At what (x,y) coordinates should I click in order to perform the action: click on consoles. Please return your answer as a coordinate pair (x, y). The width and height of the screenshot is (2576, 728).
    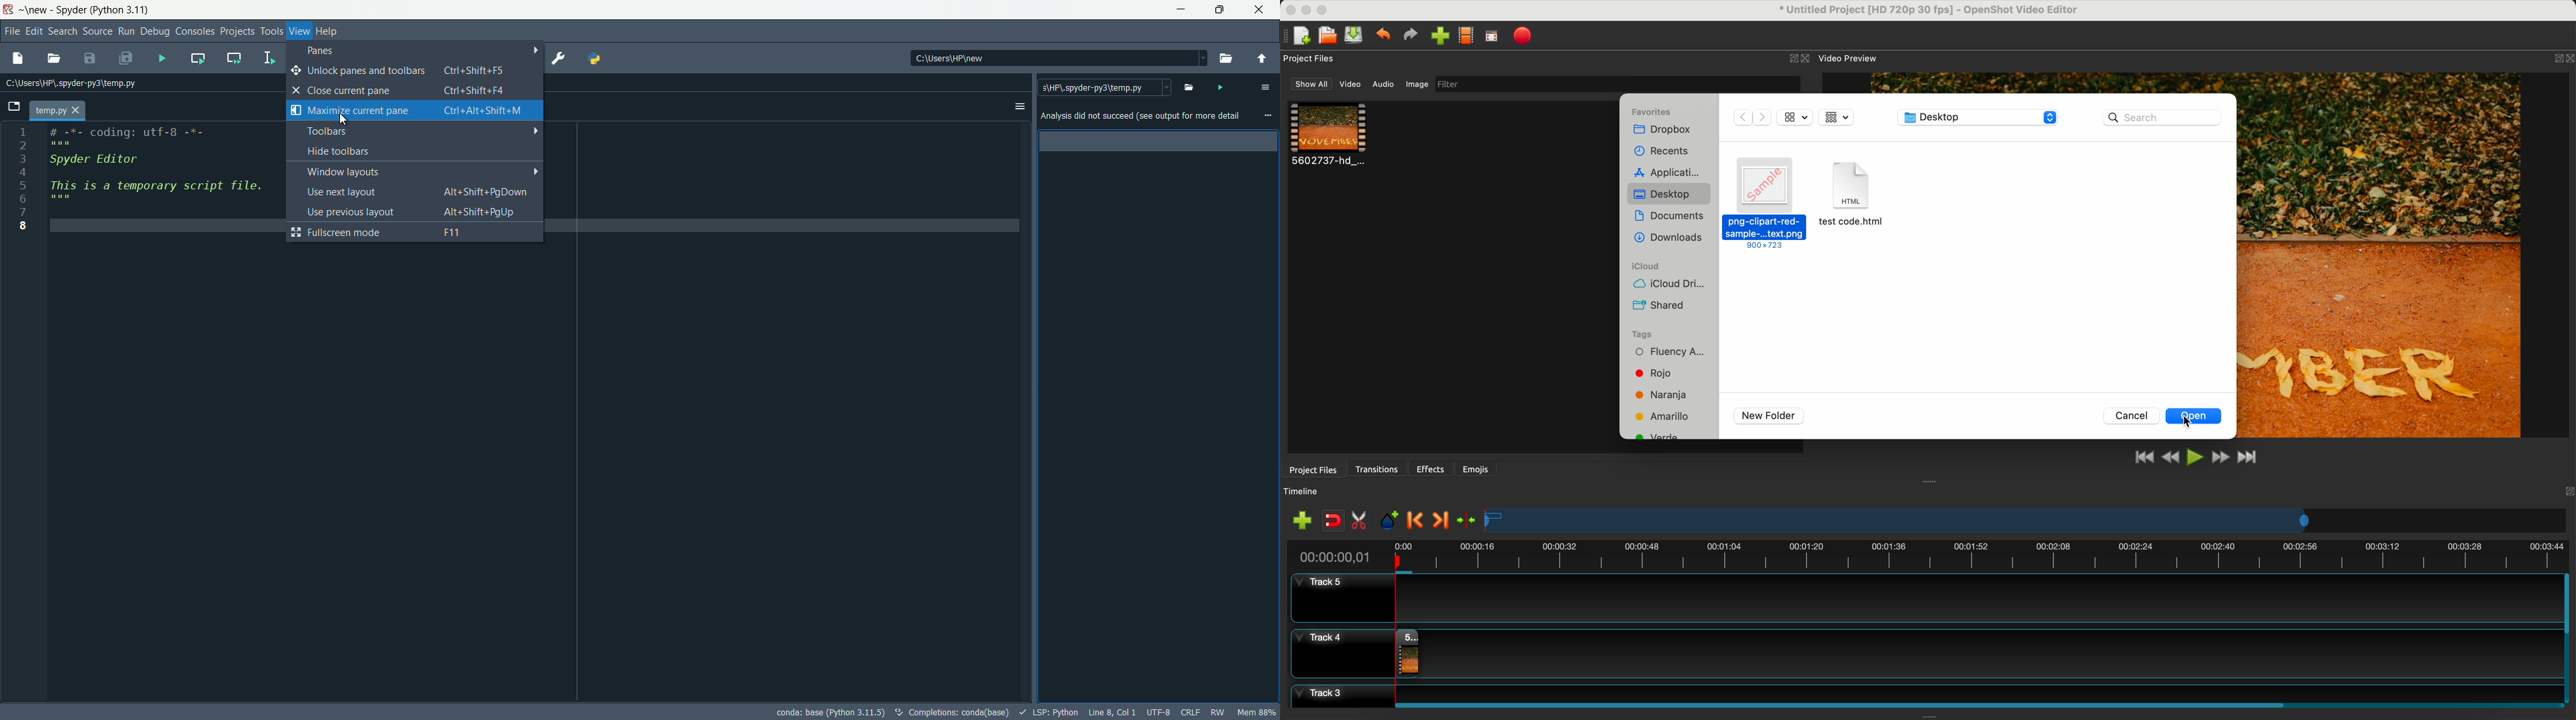
    Looking at the image, I should click on (195, 32).